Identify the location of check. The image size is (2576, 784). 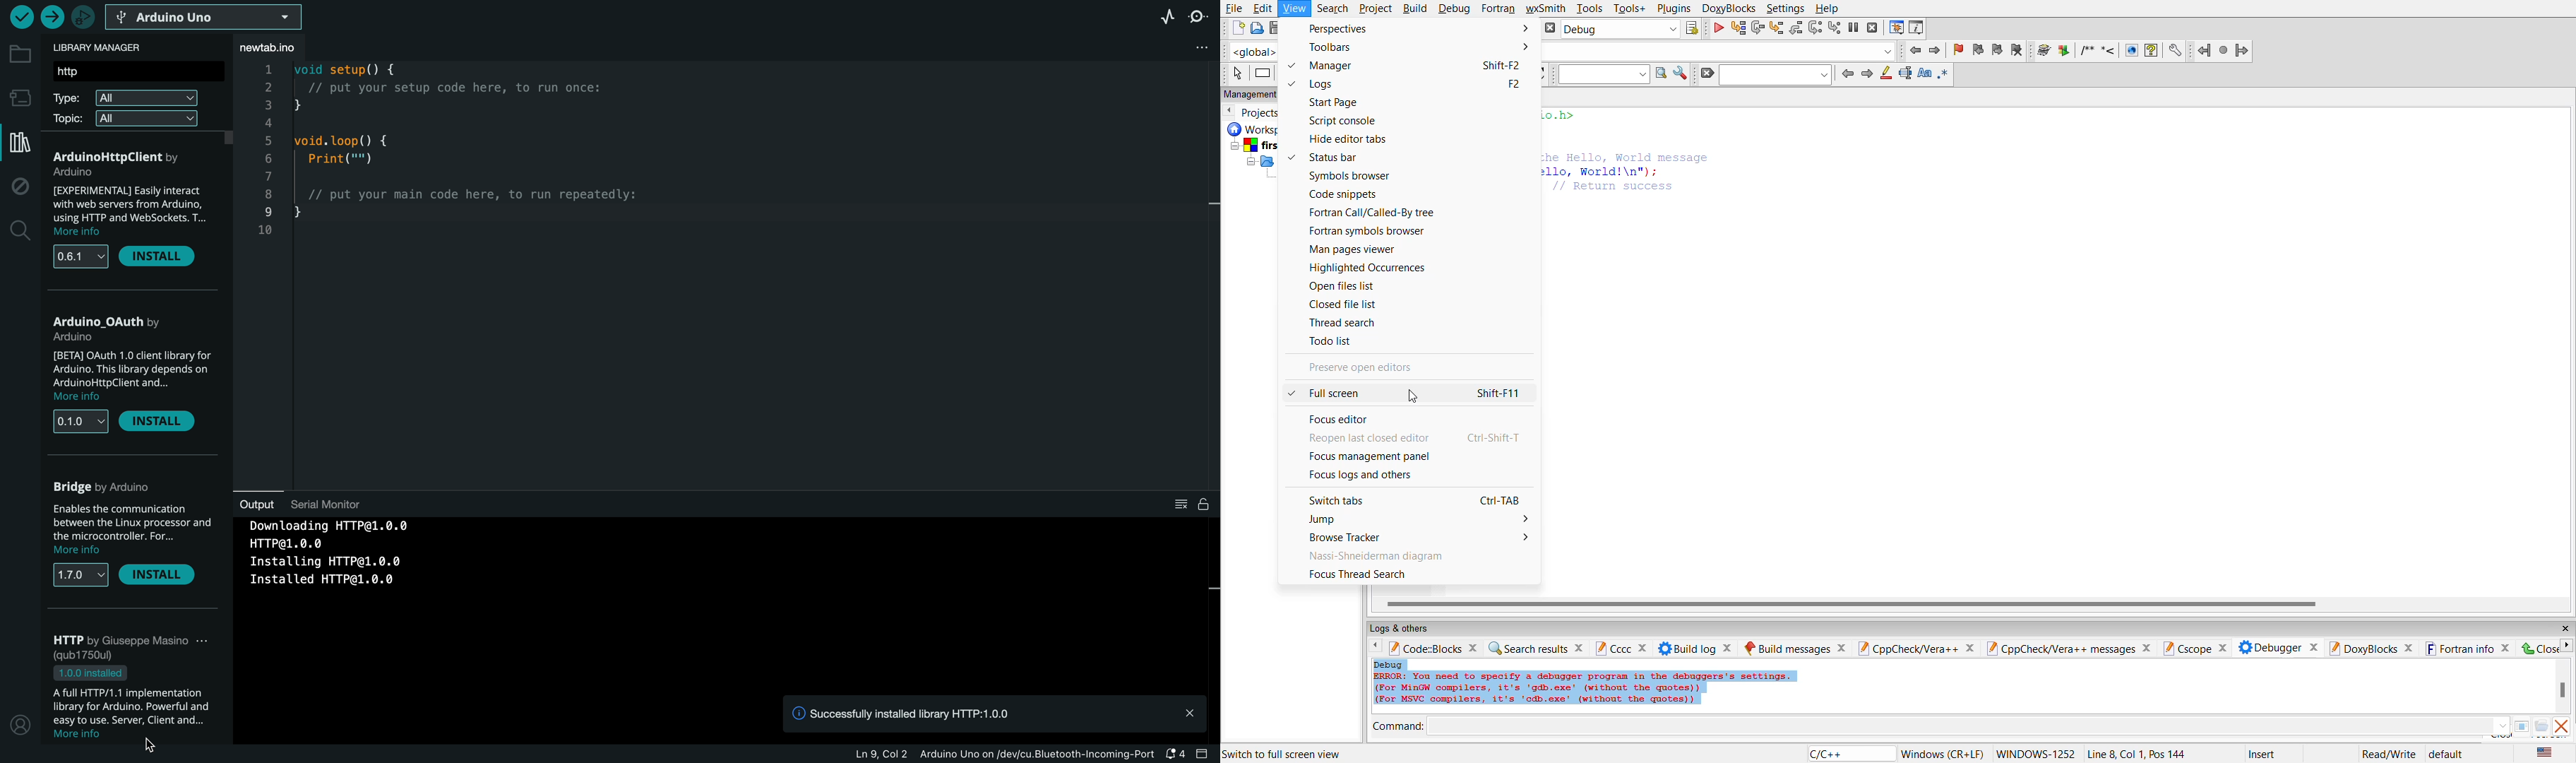
(1289, 84).